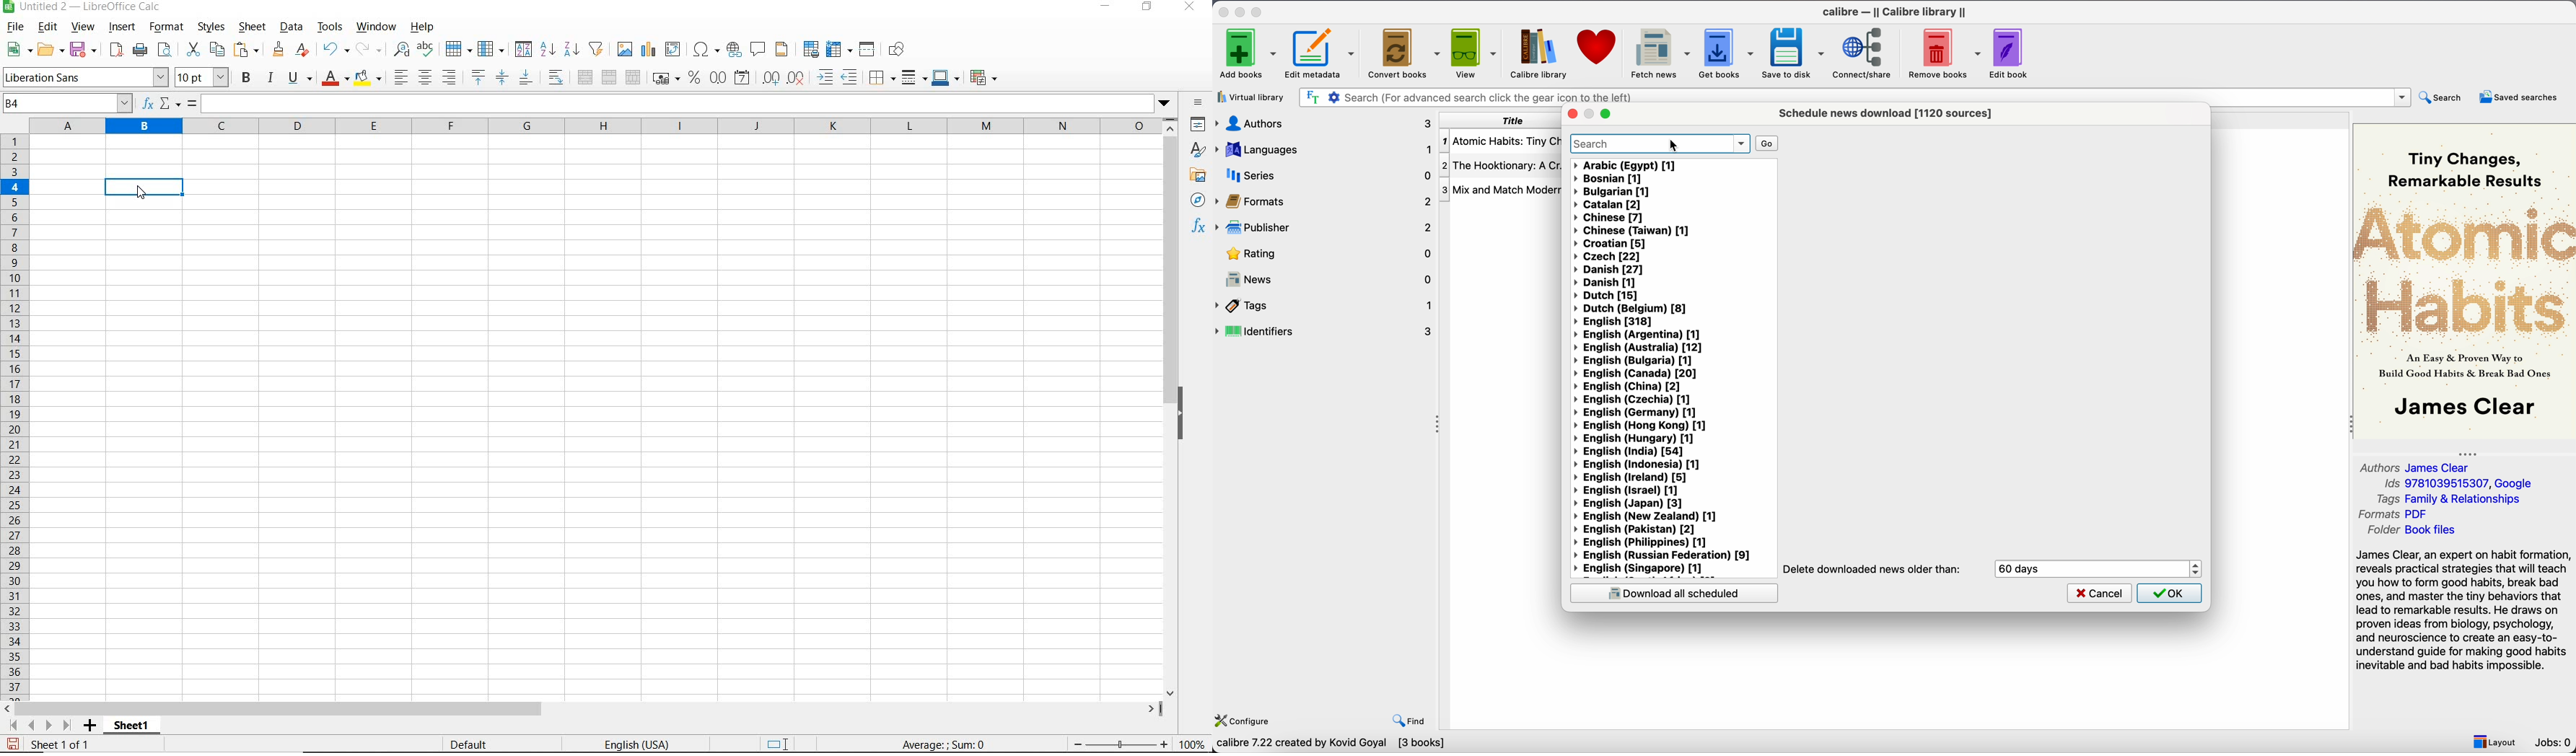 This screenshot has height=756, width=2576. Describe the element at coordinates (771, 79) in the screenshot. I see `add decimal place` at that location.